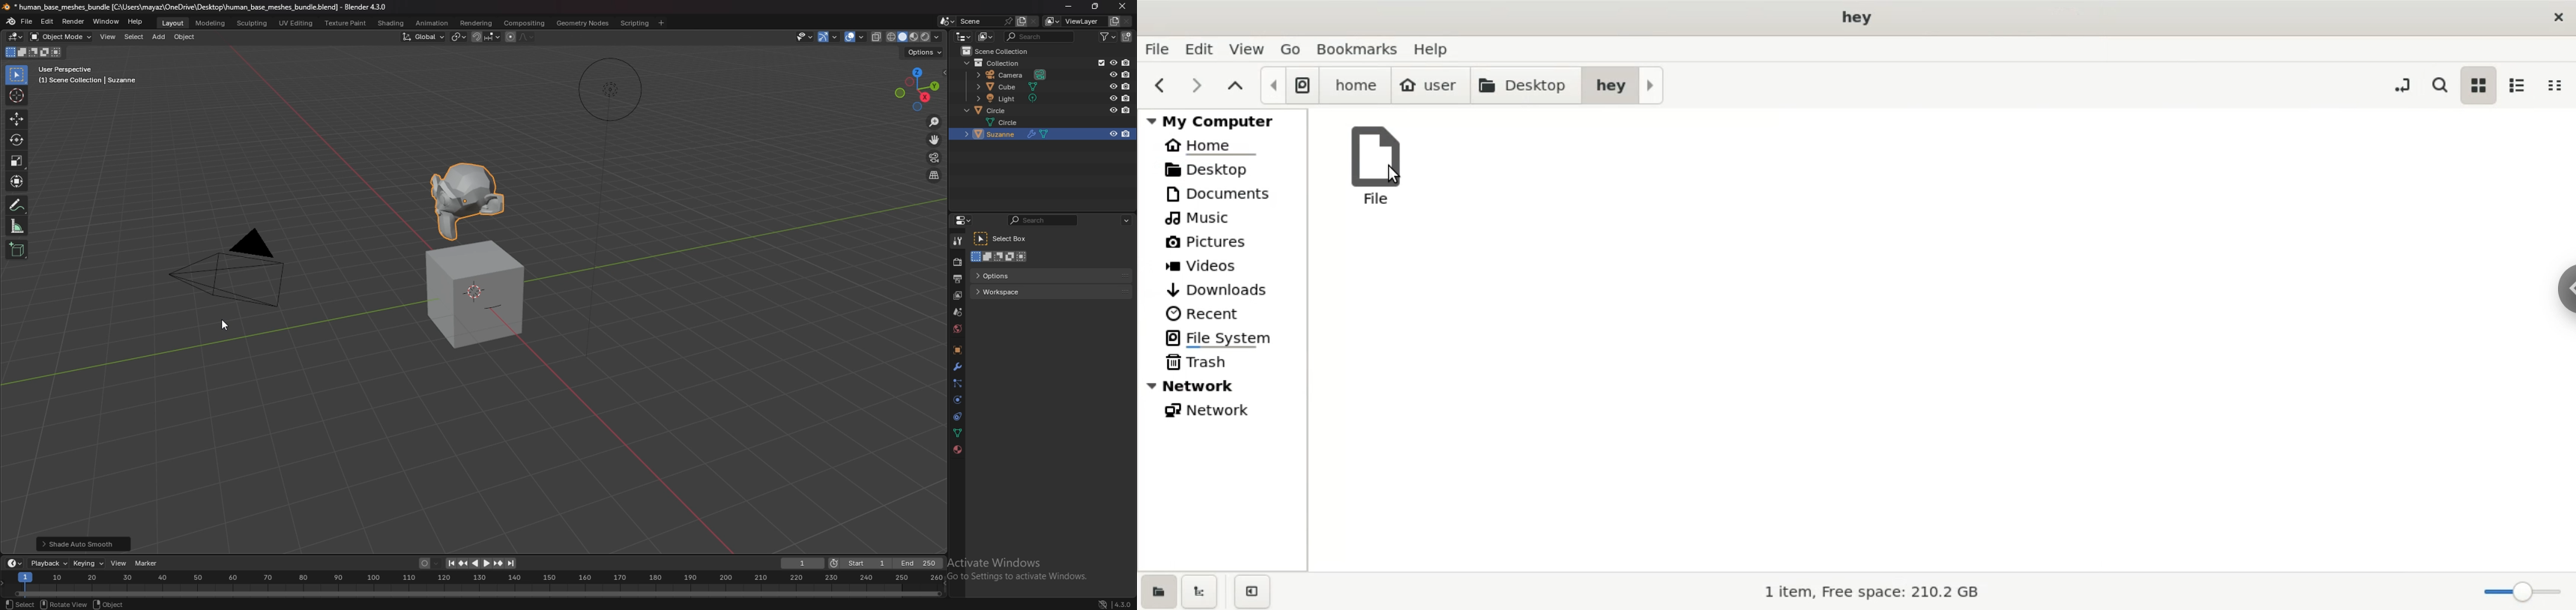 This screenshot has width=2576, height=616. Describe the element at coordinates (582, 23) in the screenshot. I see `geomtry nodes` at that location.